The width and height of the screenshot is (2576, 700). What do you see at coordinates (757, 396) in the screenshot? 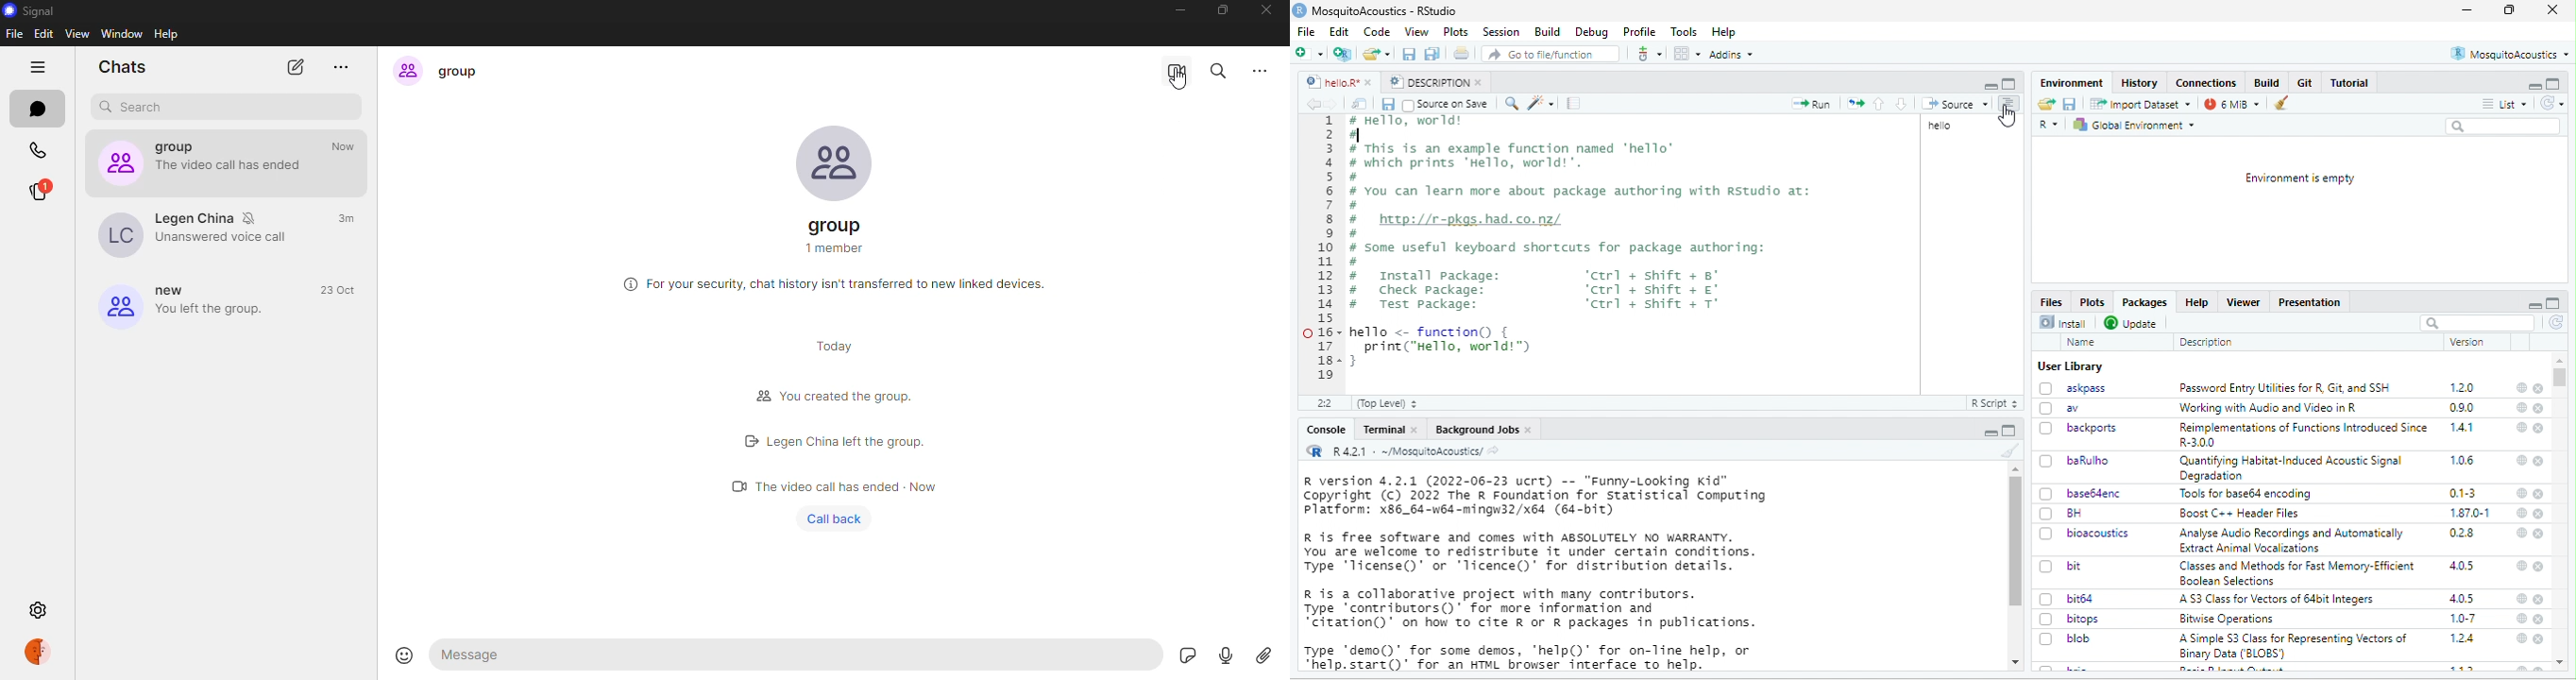
I see `logo` at bounding box center [757, 396].